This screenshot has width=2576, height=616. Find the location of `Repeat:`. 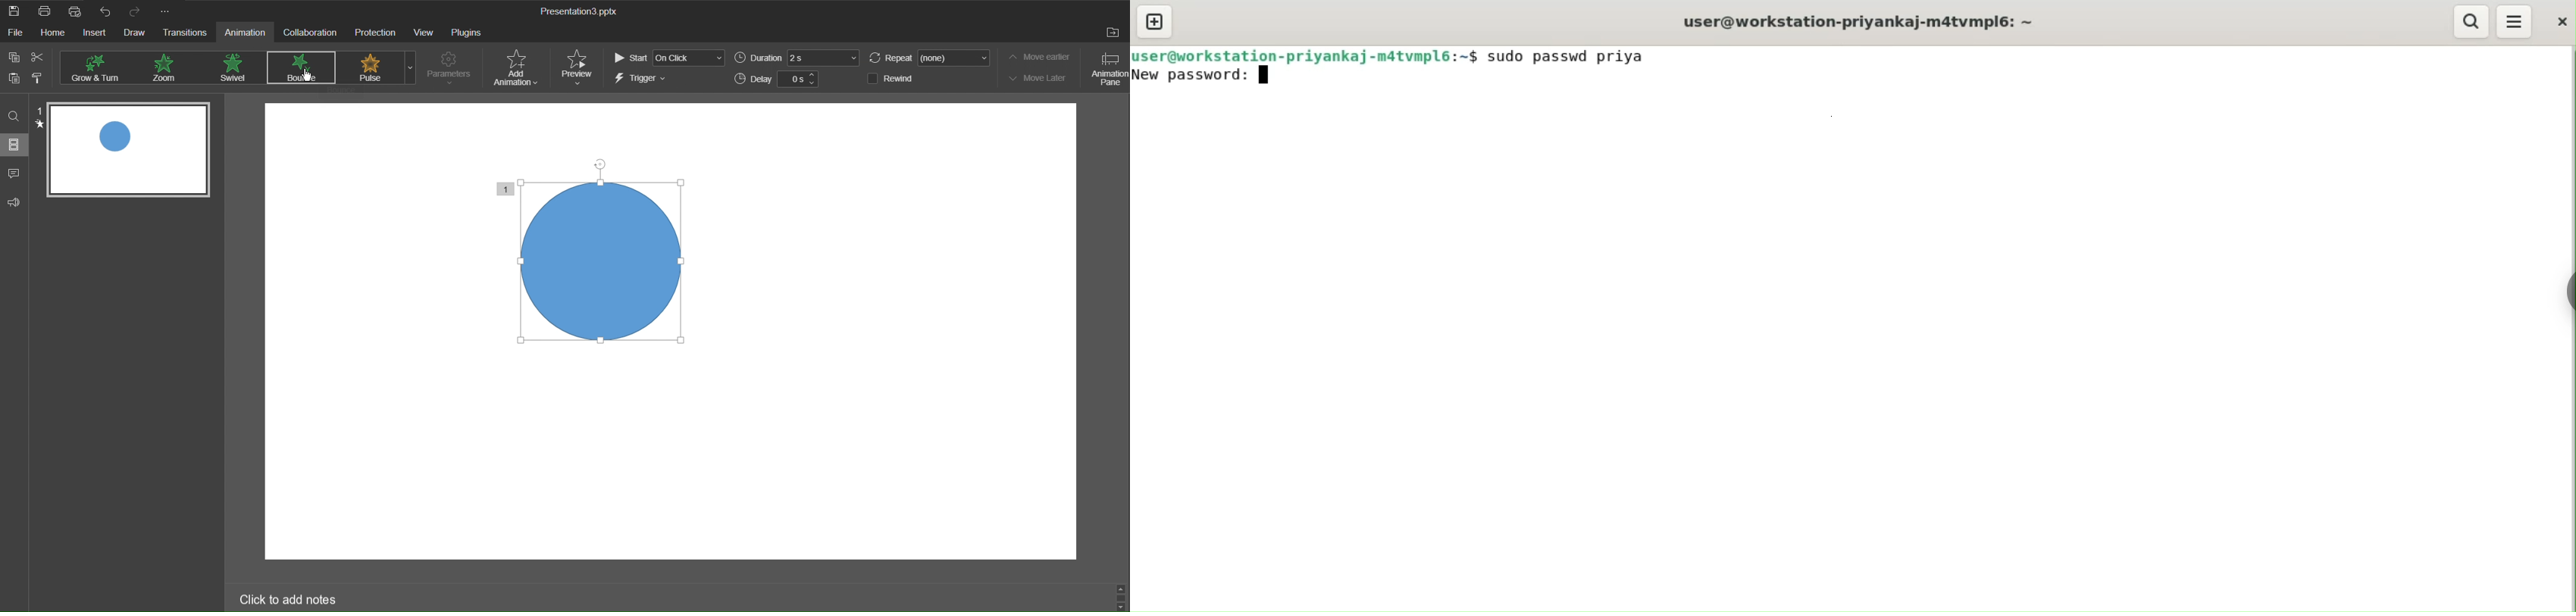

Repeat: is located at coordinates (892, 59).